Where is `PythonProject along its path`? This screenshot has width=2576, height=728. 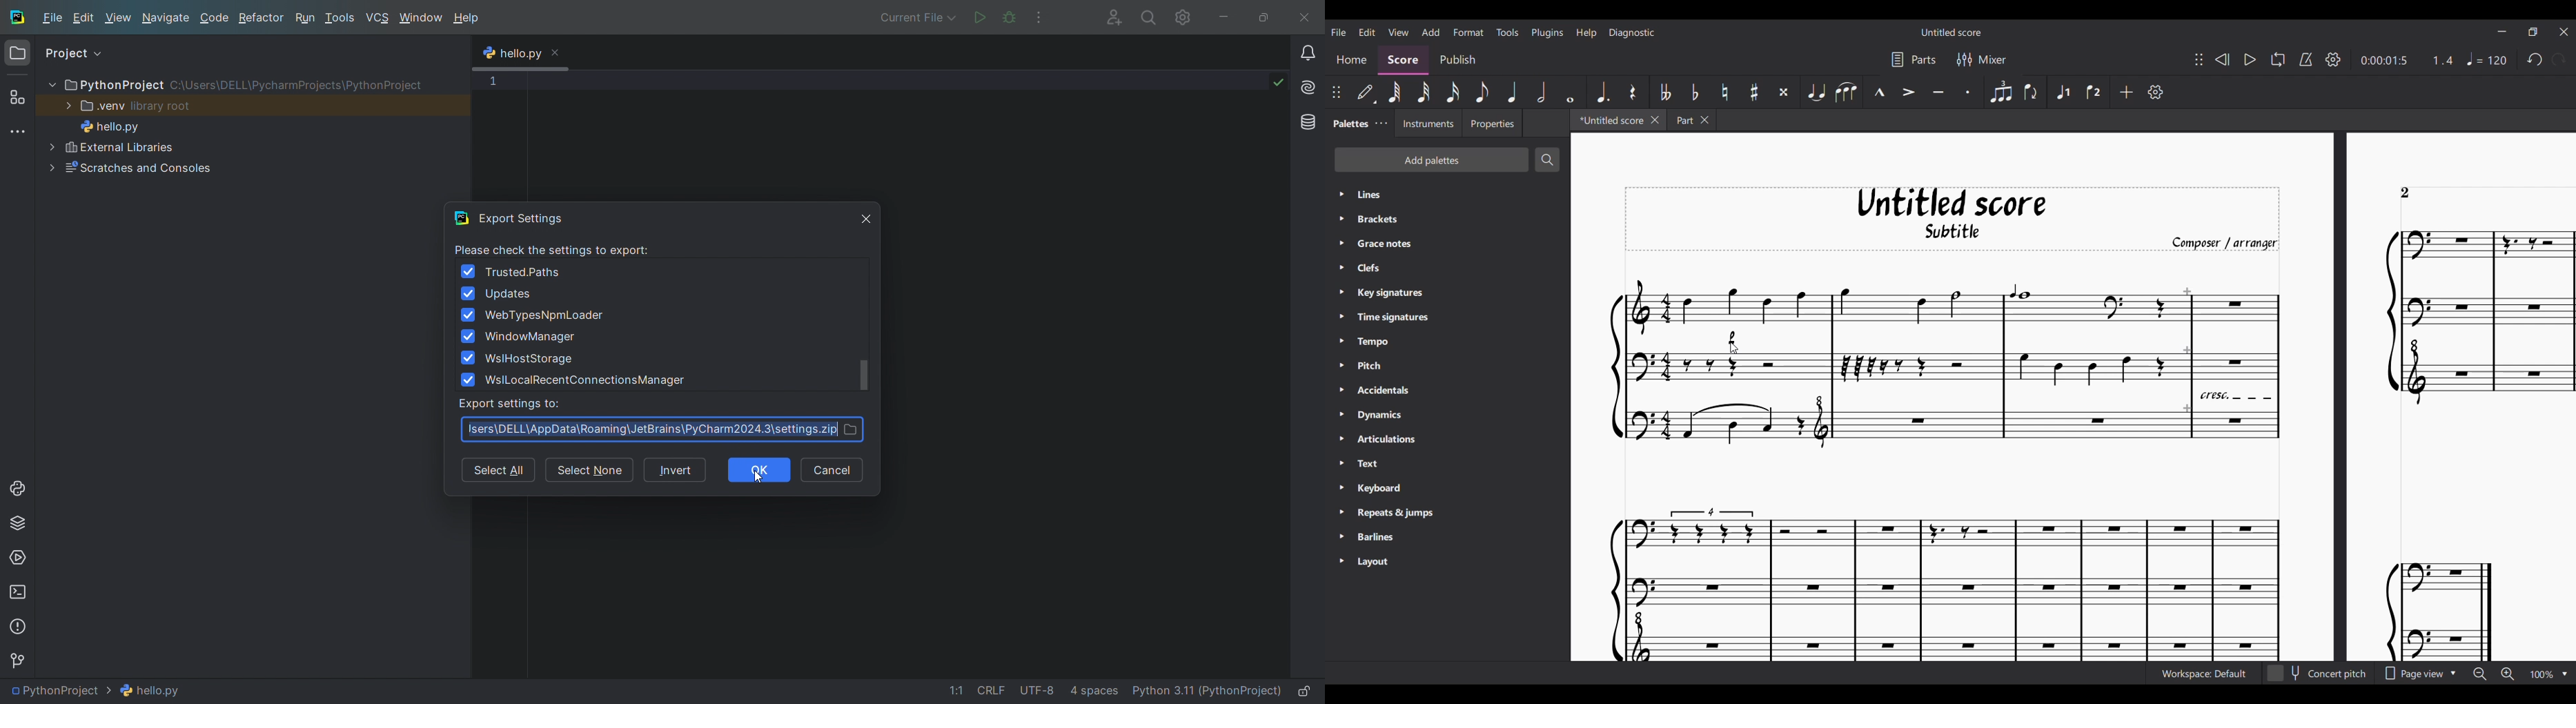 PythonProject along its path is located at coordinates (233, 84).